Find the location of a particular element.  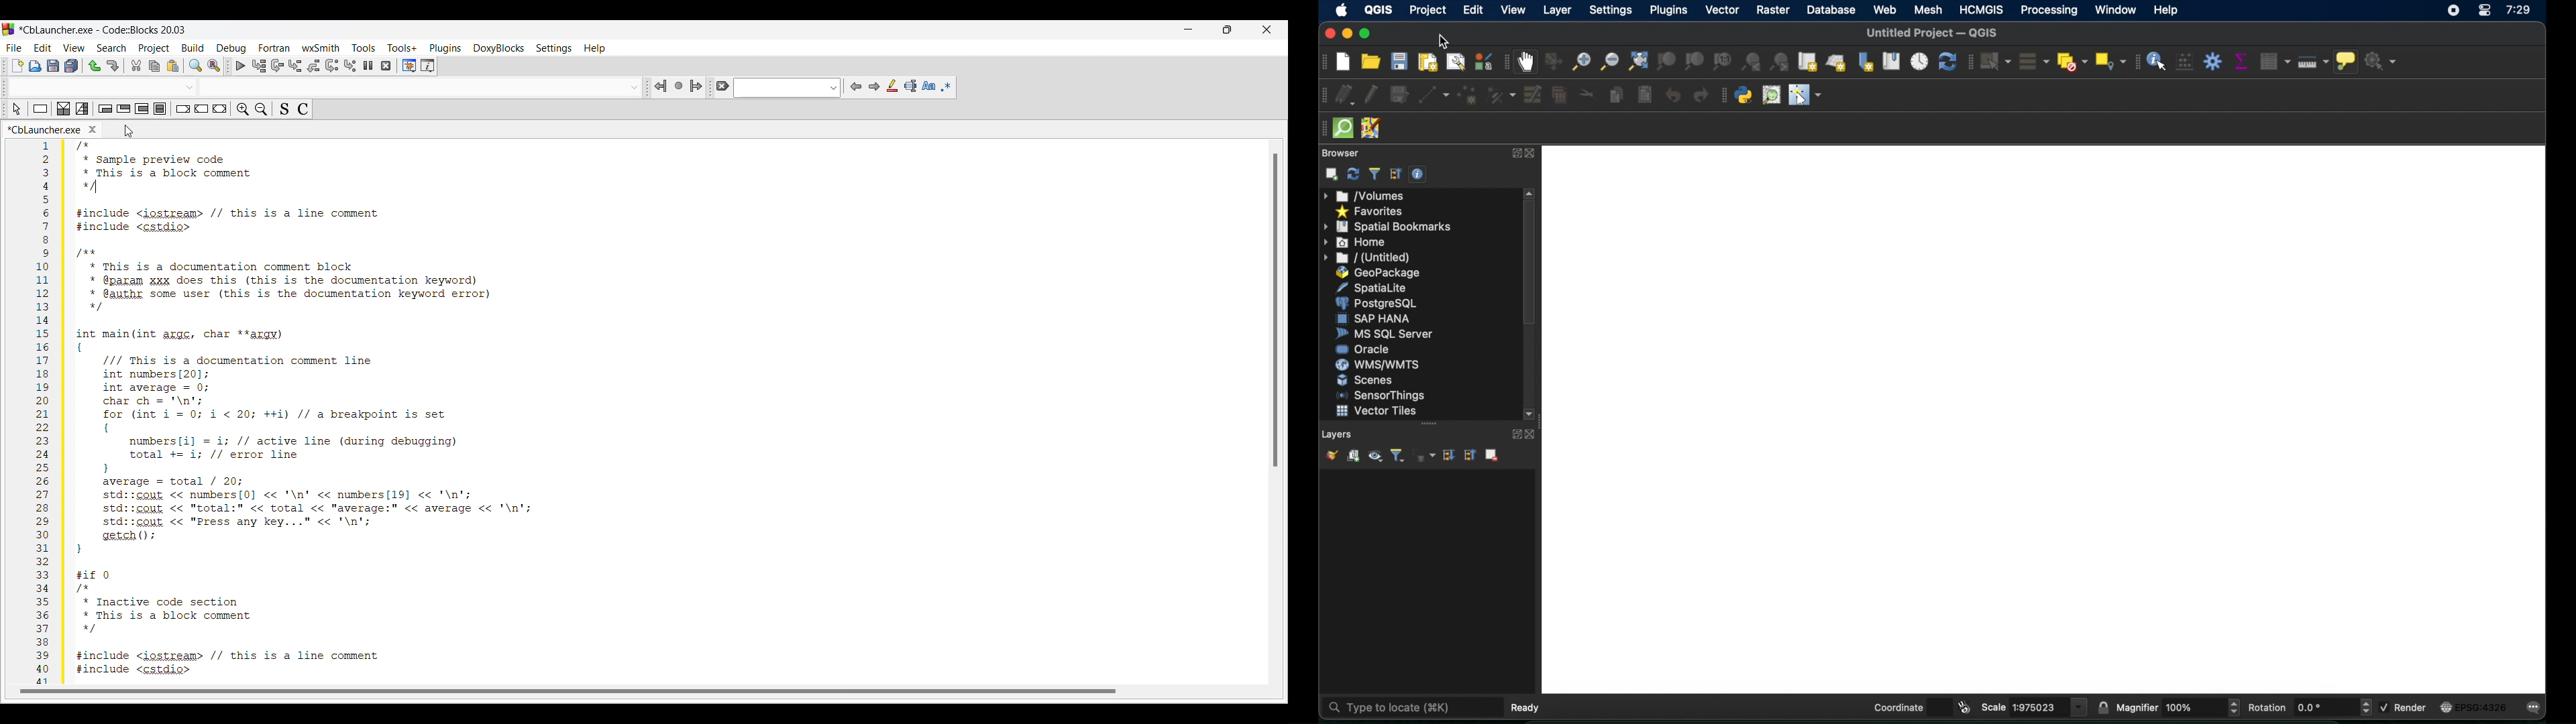

database is located at coordinates (1833, 11).